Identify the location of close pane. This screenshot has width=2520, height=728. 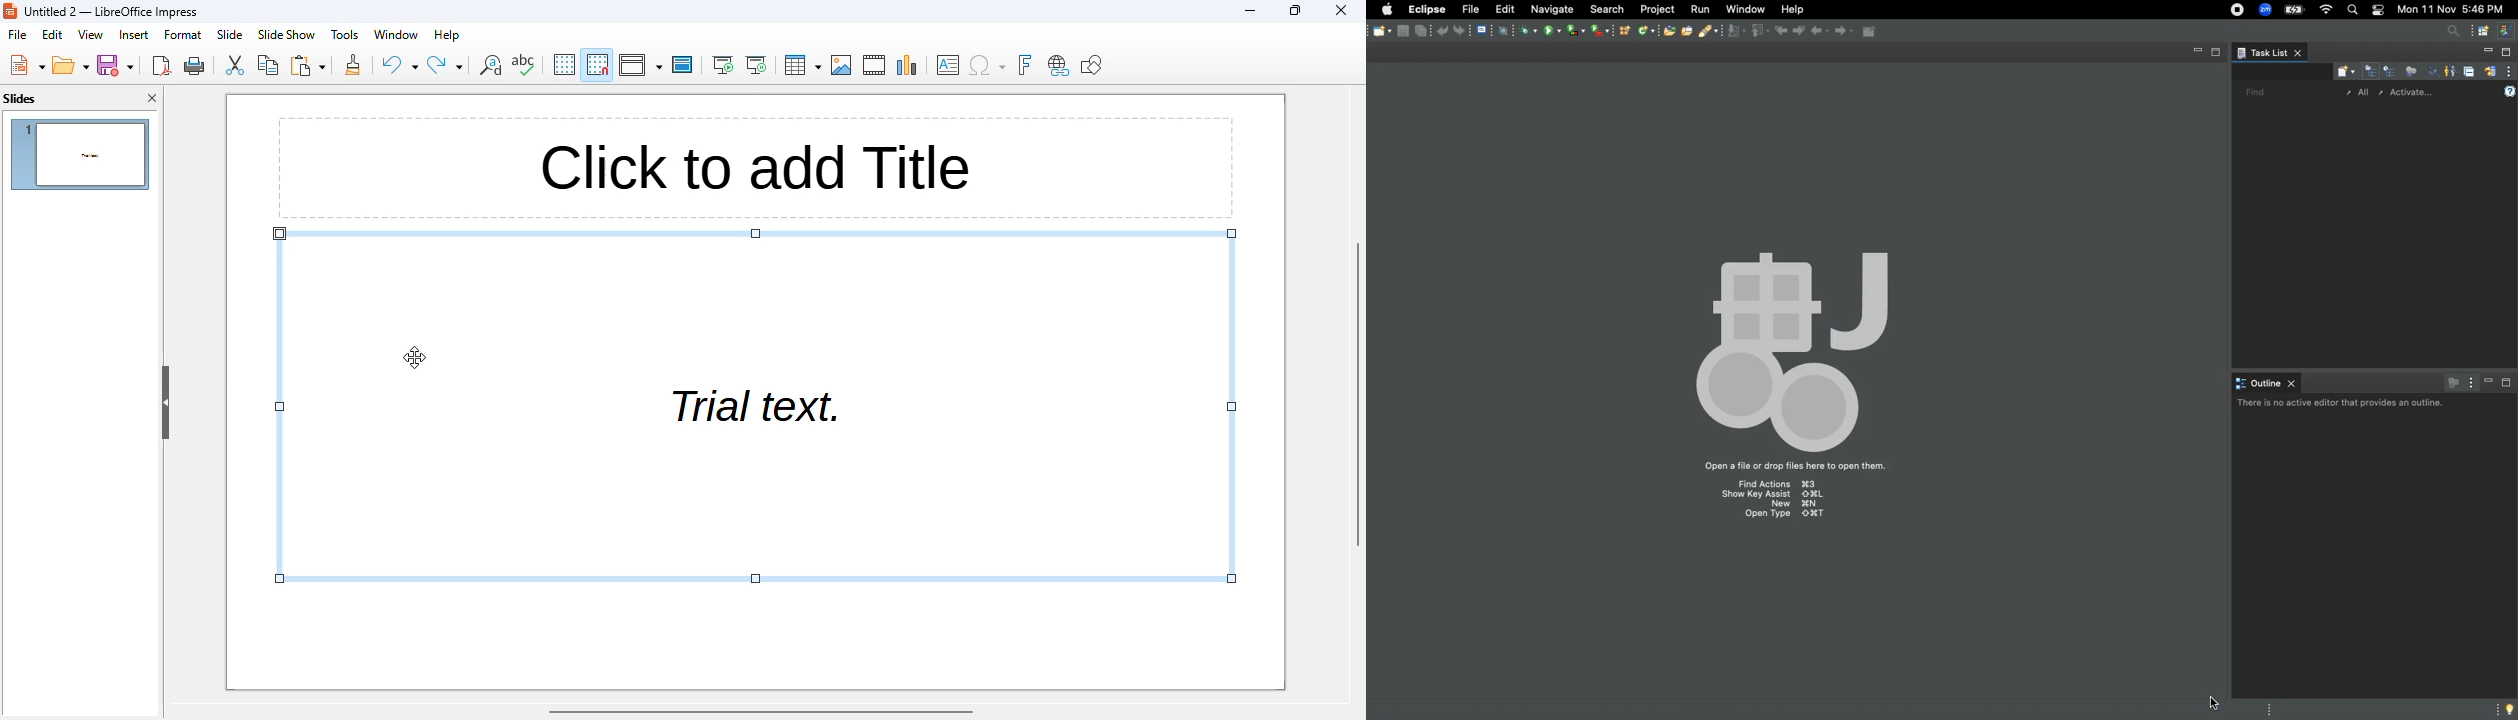
(152, 98).